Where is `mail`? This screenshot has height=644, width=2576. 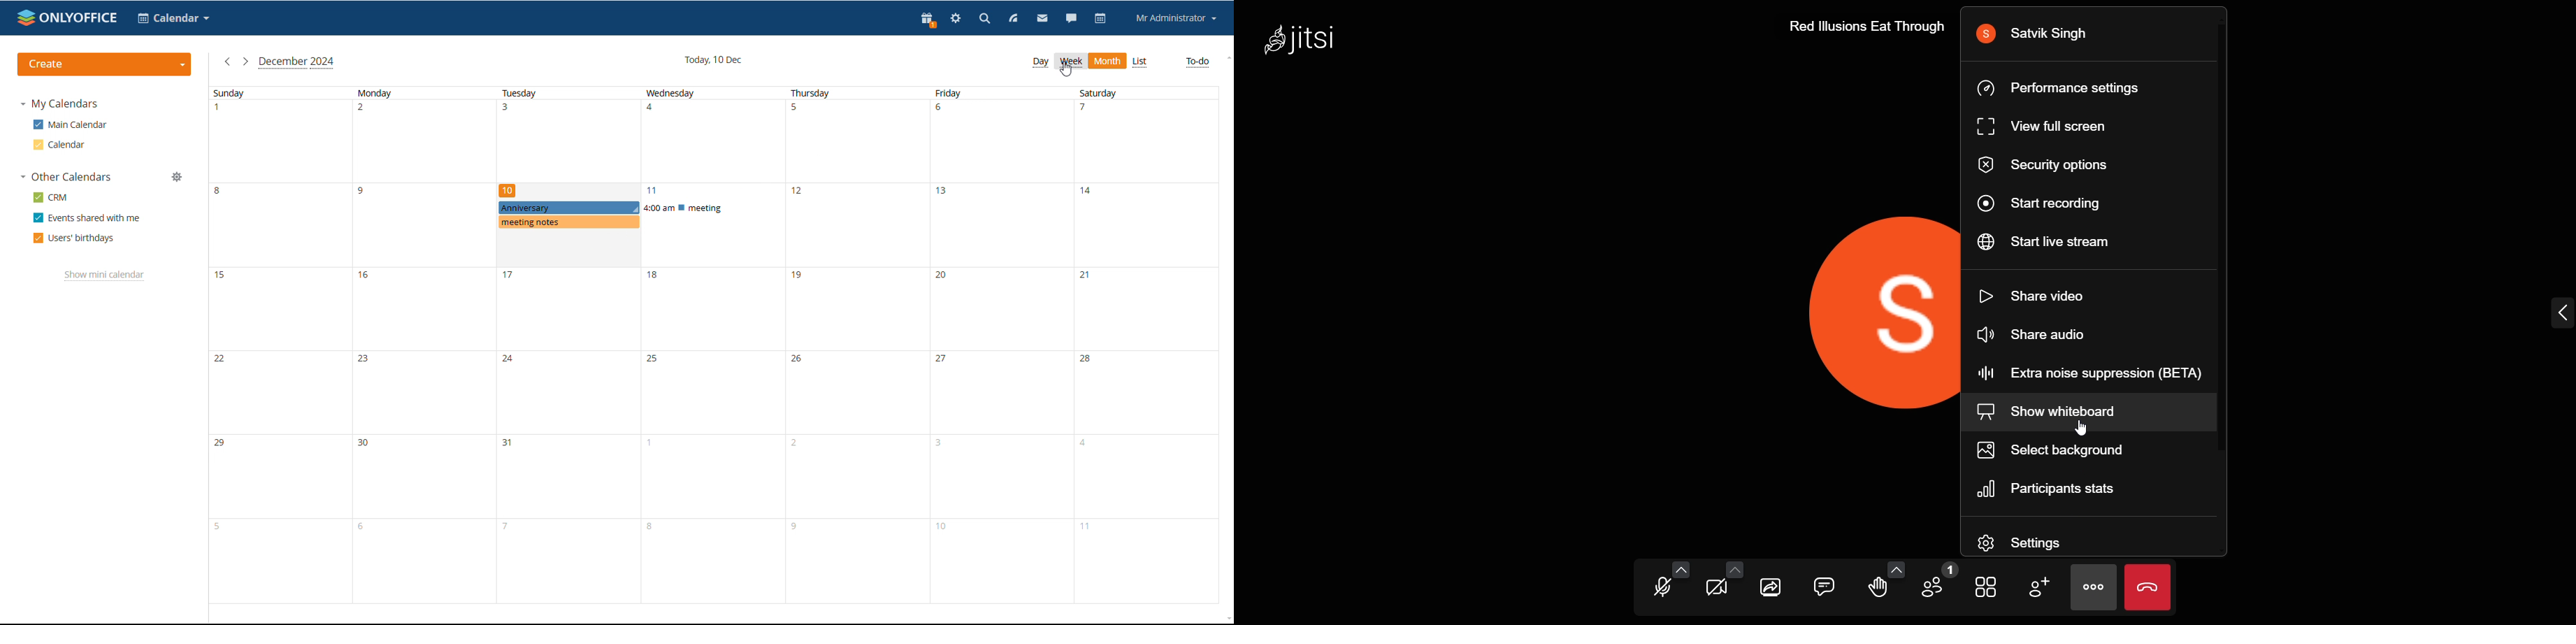 mail is located at coordinates (1042, 19).